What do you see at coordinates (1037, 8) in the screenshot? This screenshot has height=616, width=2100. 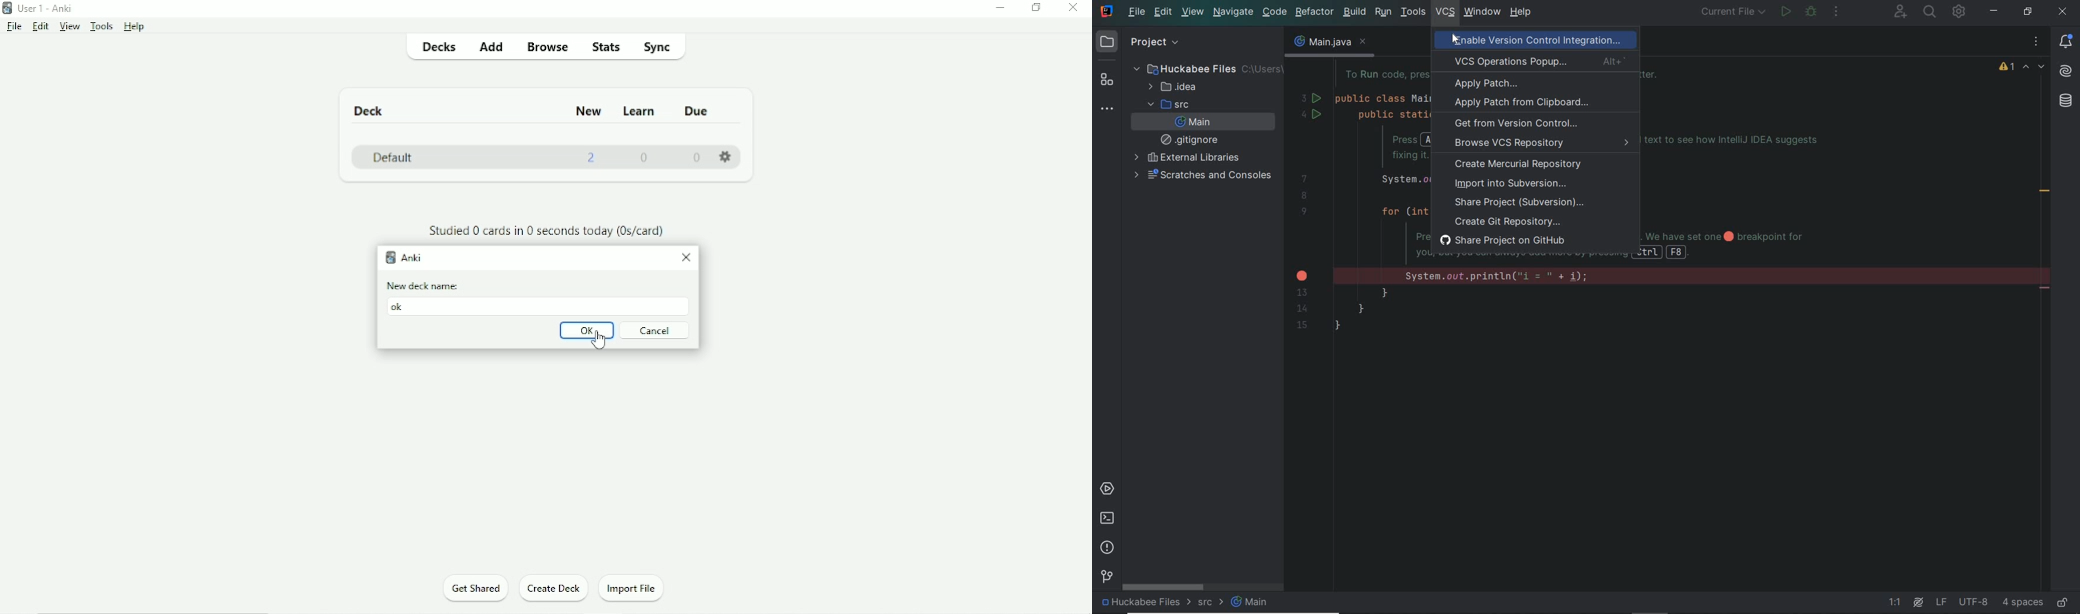 I see `Restore down` at bounding box center [1037, 8].